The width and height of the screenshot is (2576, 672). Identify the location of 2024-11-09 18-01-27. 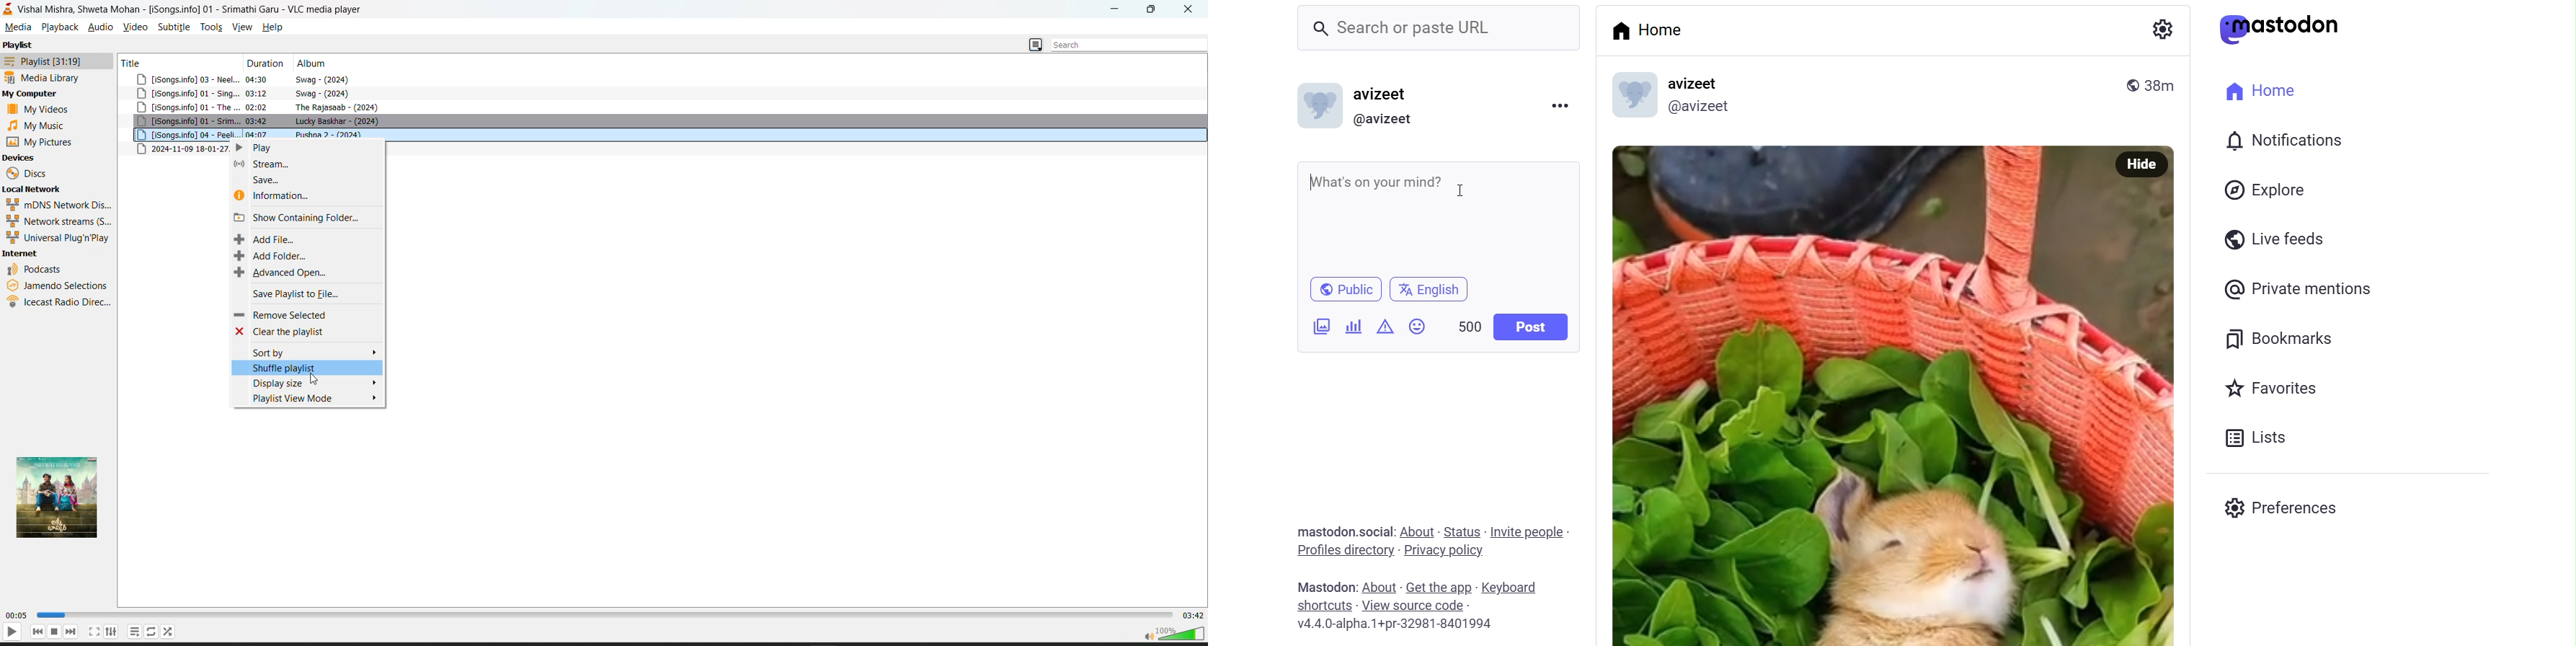
(182, 149).